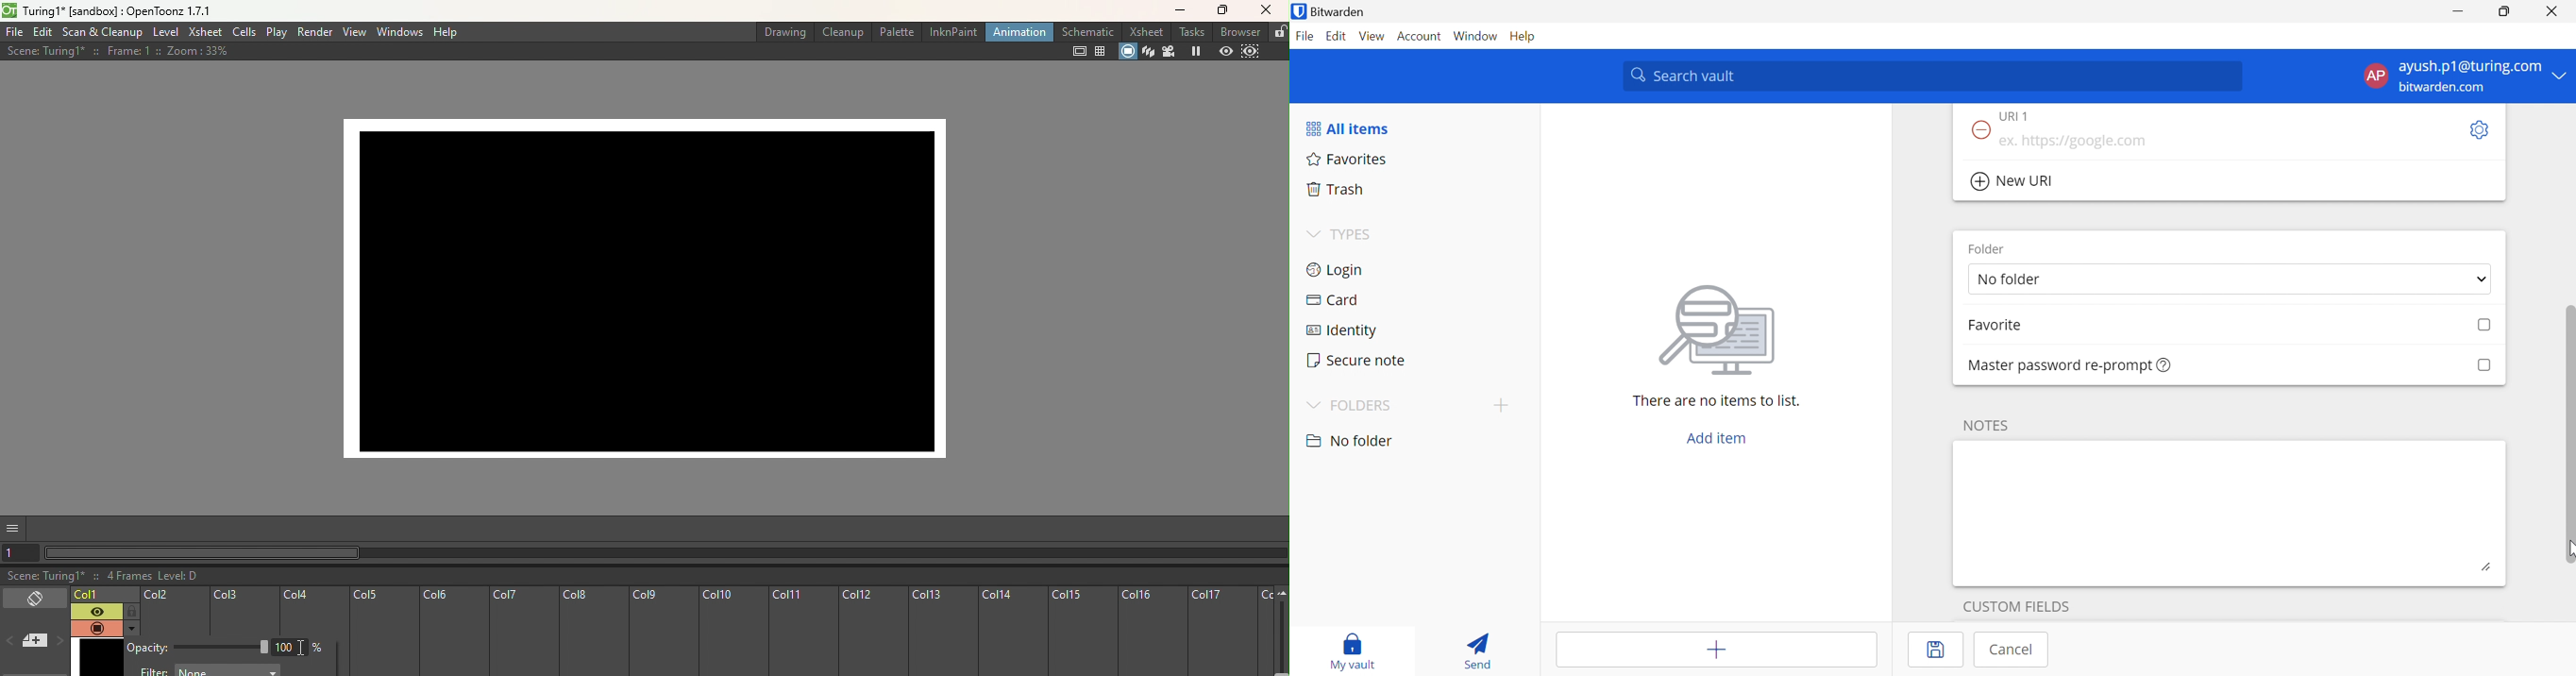 The height and width of the screenshot is (700, 2576). Describe the element at coordinates (2478, 131) in the screenshot. I see `Settings` at that location.